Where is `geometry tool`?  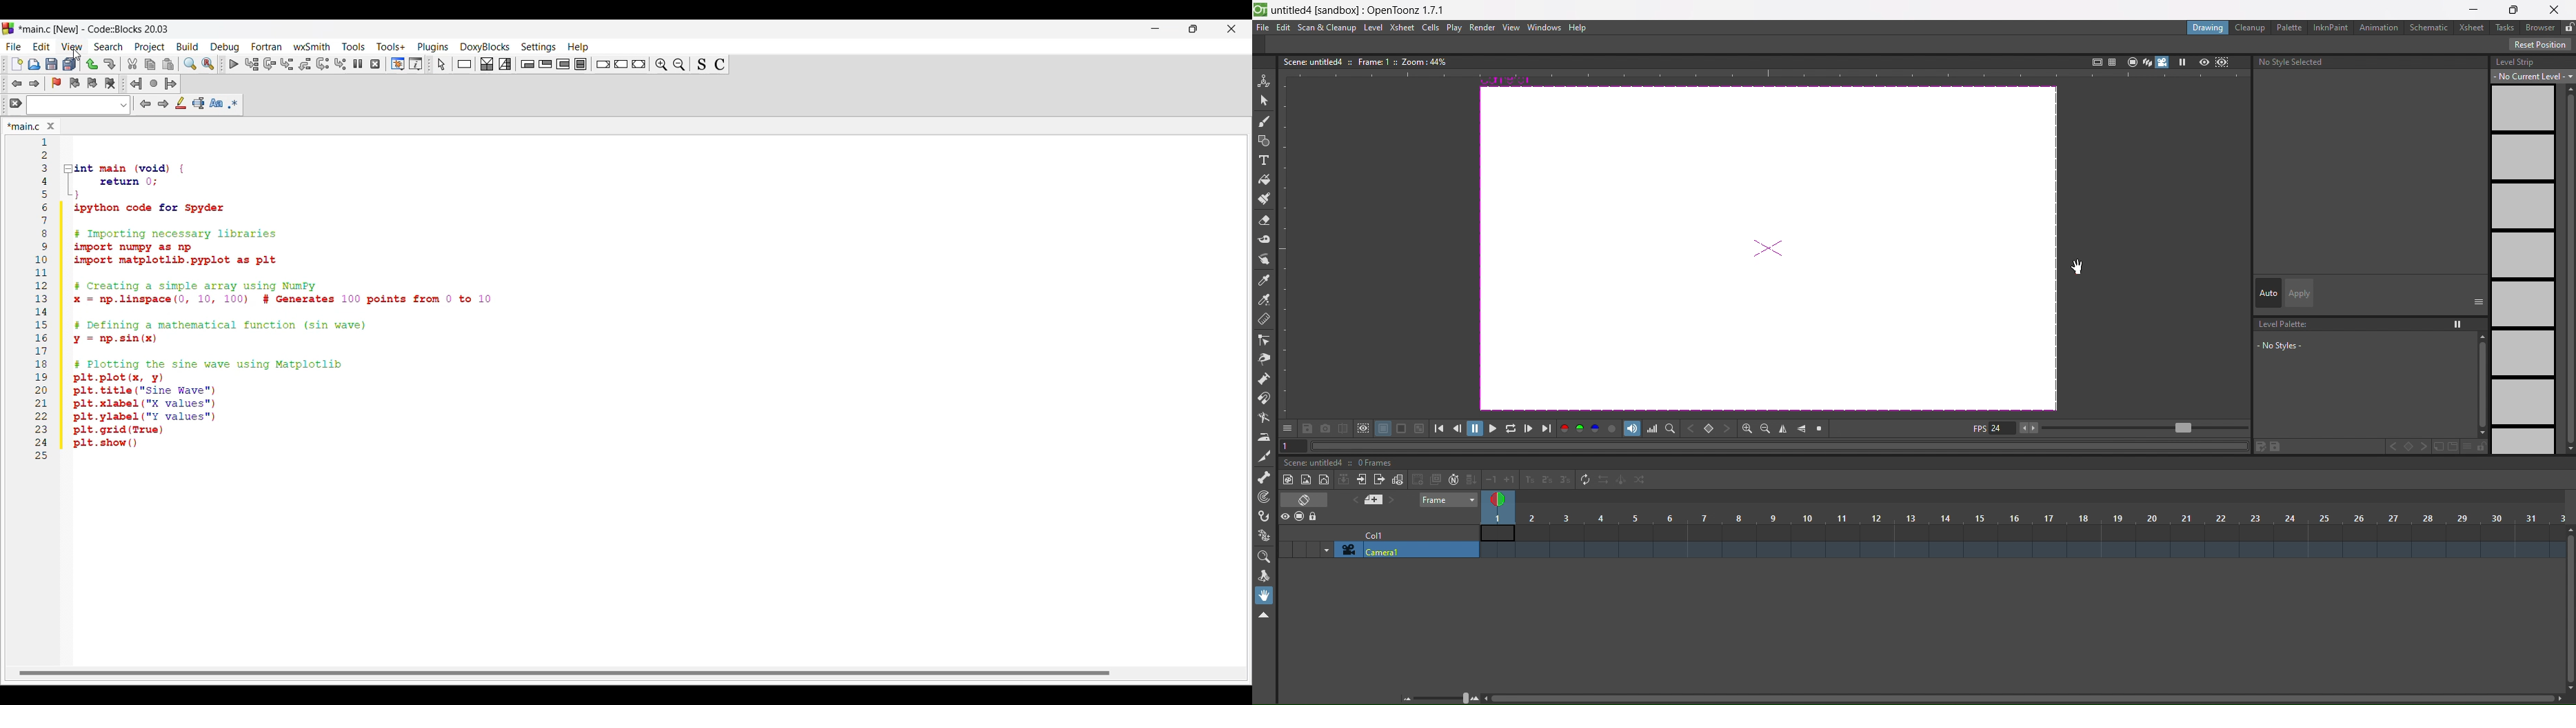
geometry tool is located at coordinates (1265, 142).